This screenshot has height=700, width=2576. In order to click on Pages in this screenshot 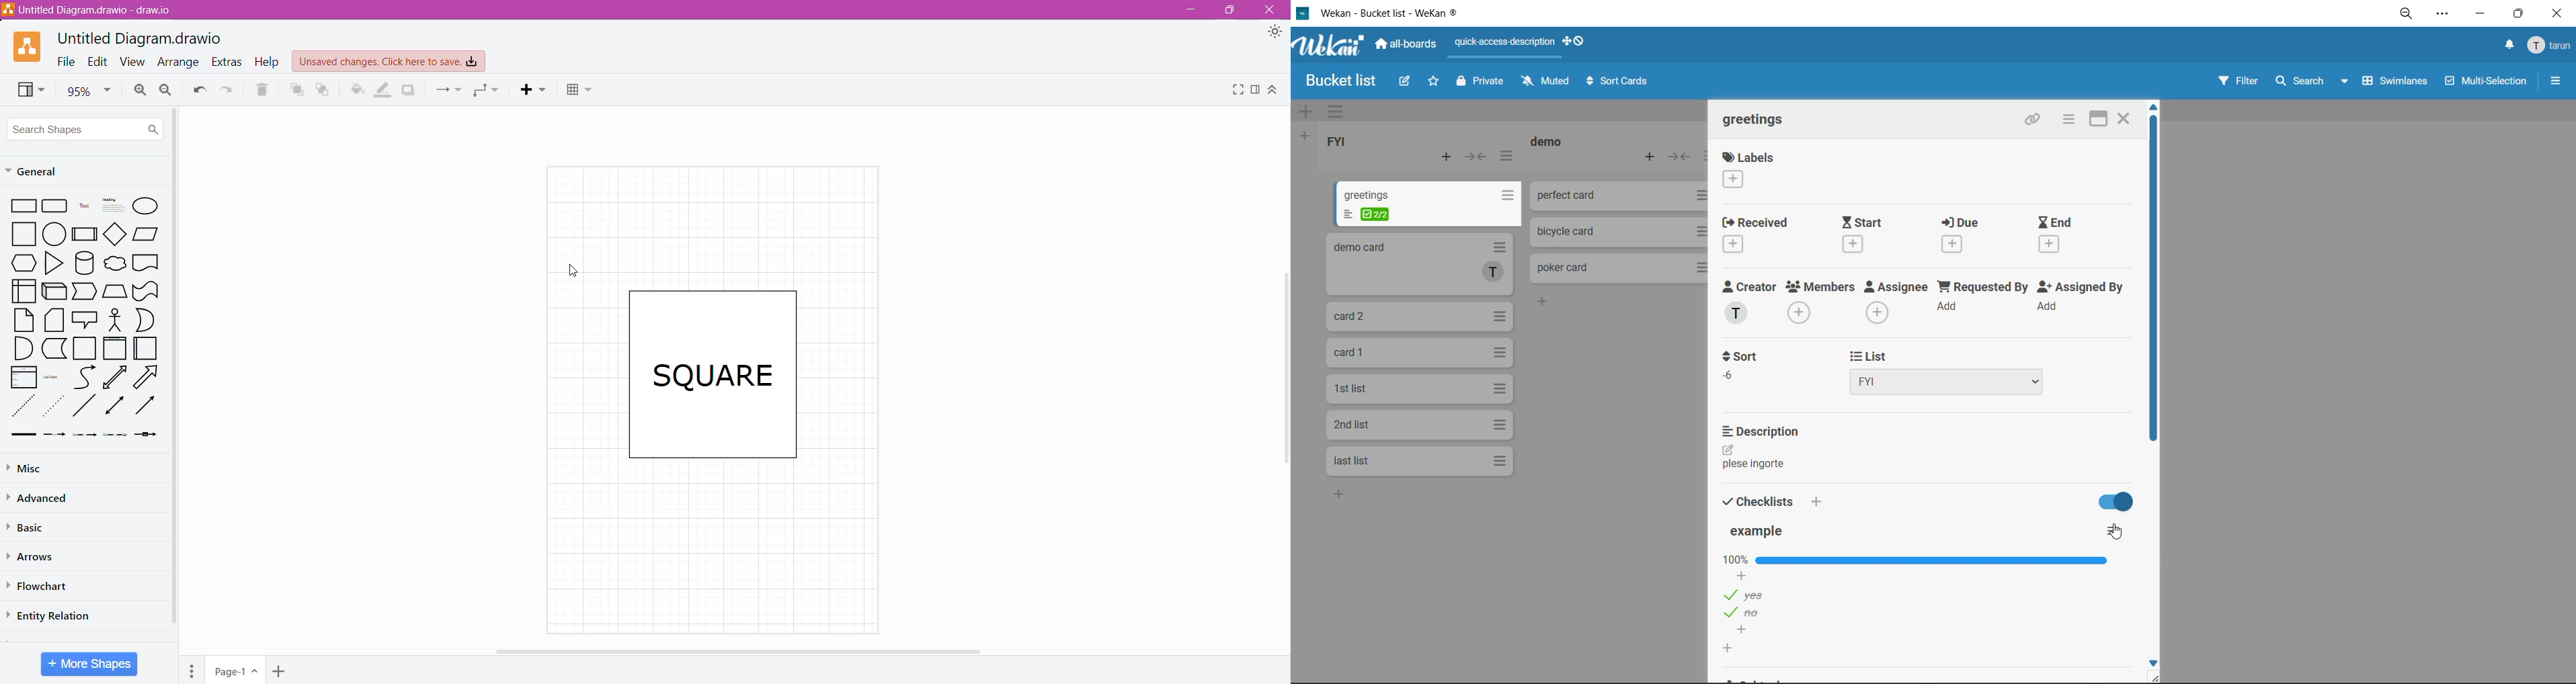, I will do `click(192, 670)`.